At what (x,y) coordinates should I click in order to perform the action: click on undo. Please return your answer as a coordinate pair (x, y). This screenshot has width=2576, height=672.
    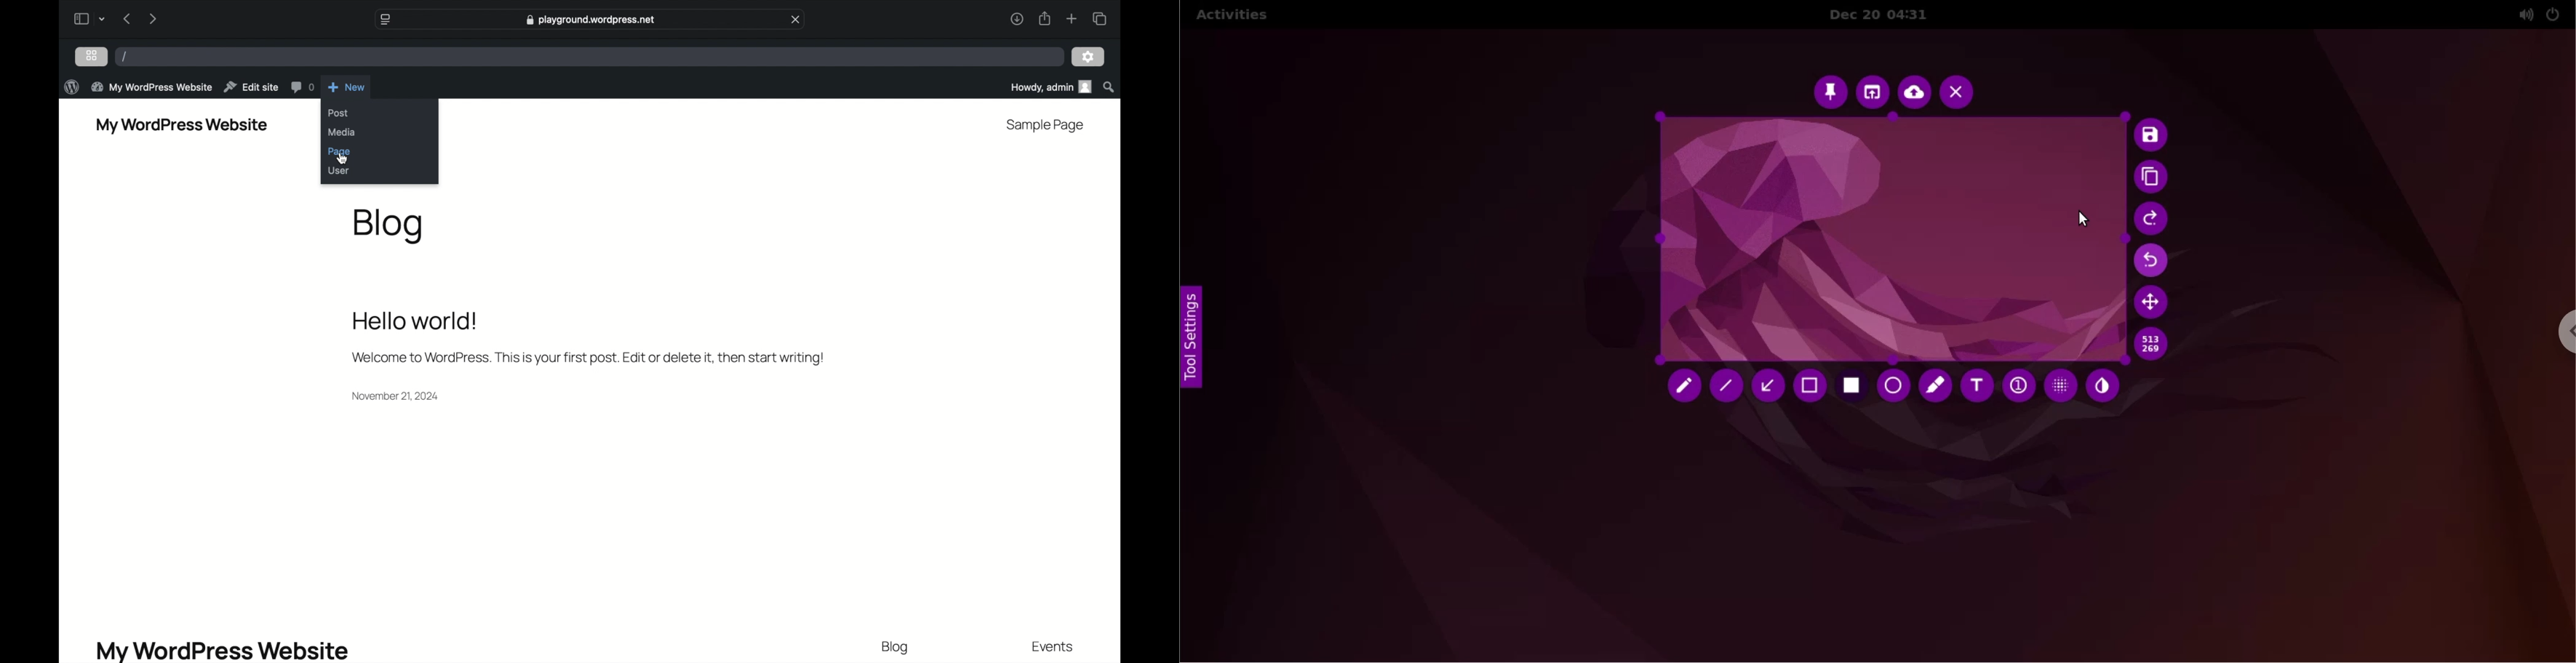
    Looking at the image, I should click on (2152, 260).